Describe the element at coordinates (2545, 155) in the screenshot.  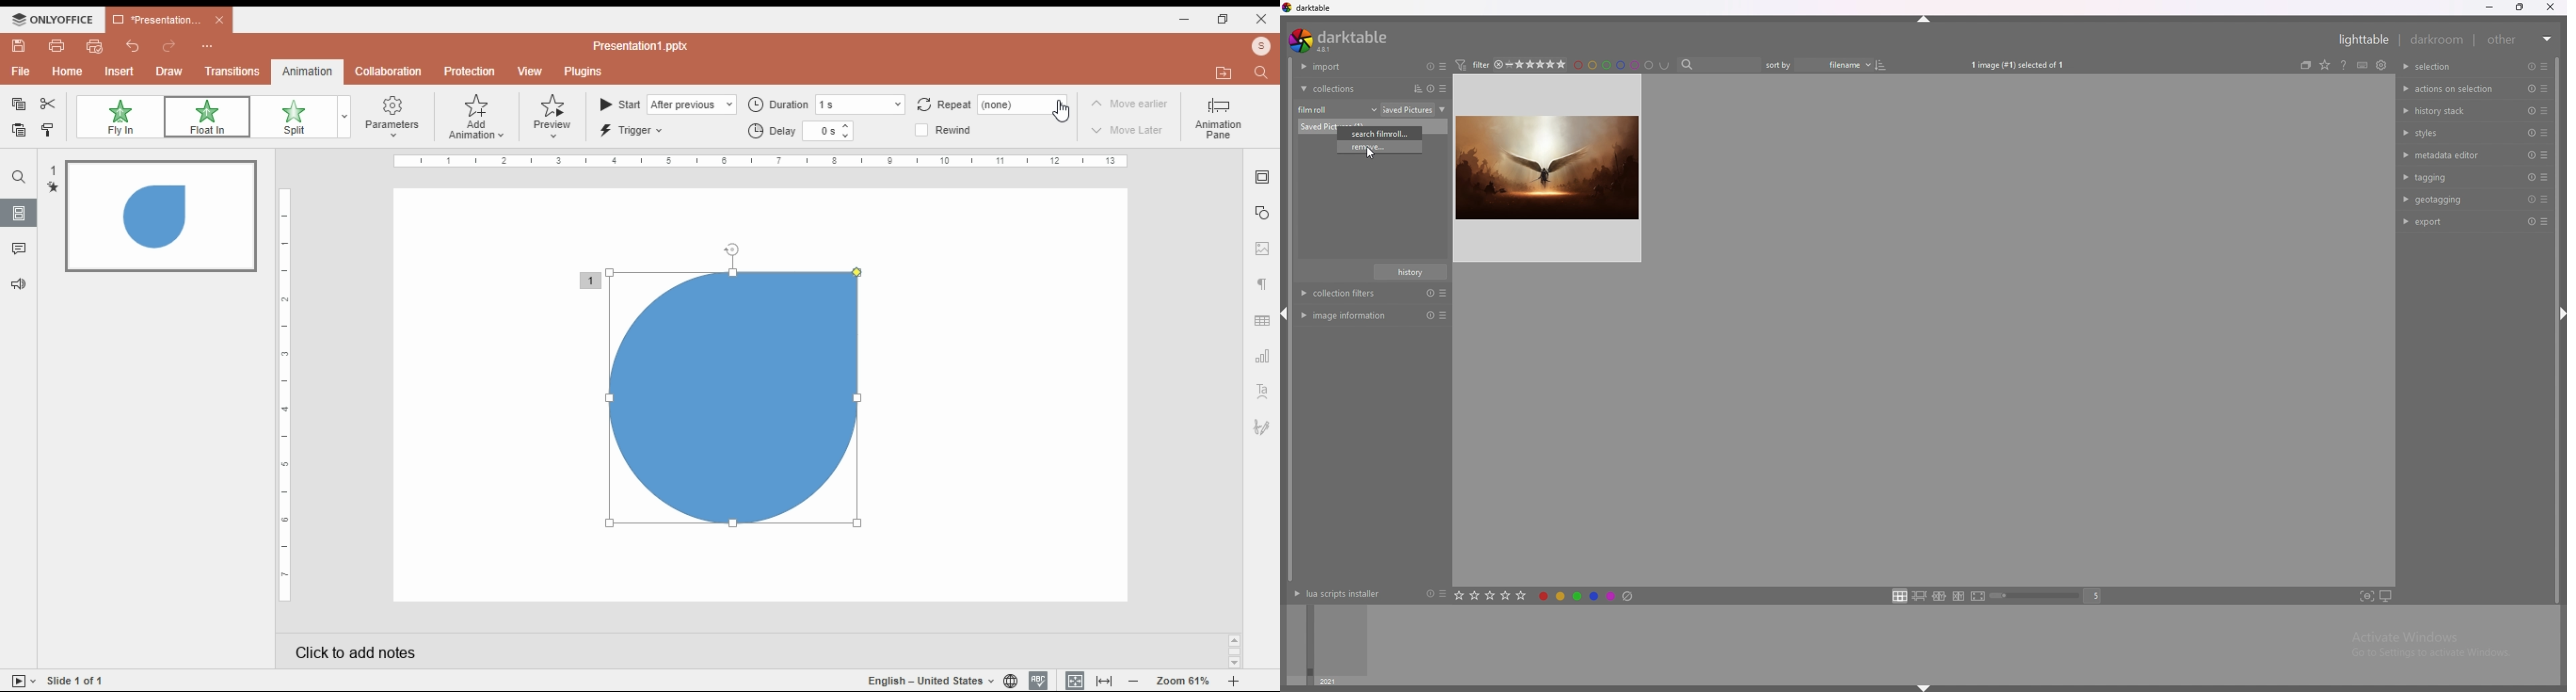
I see `presets` at that location.